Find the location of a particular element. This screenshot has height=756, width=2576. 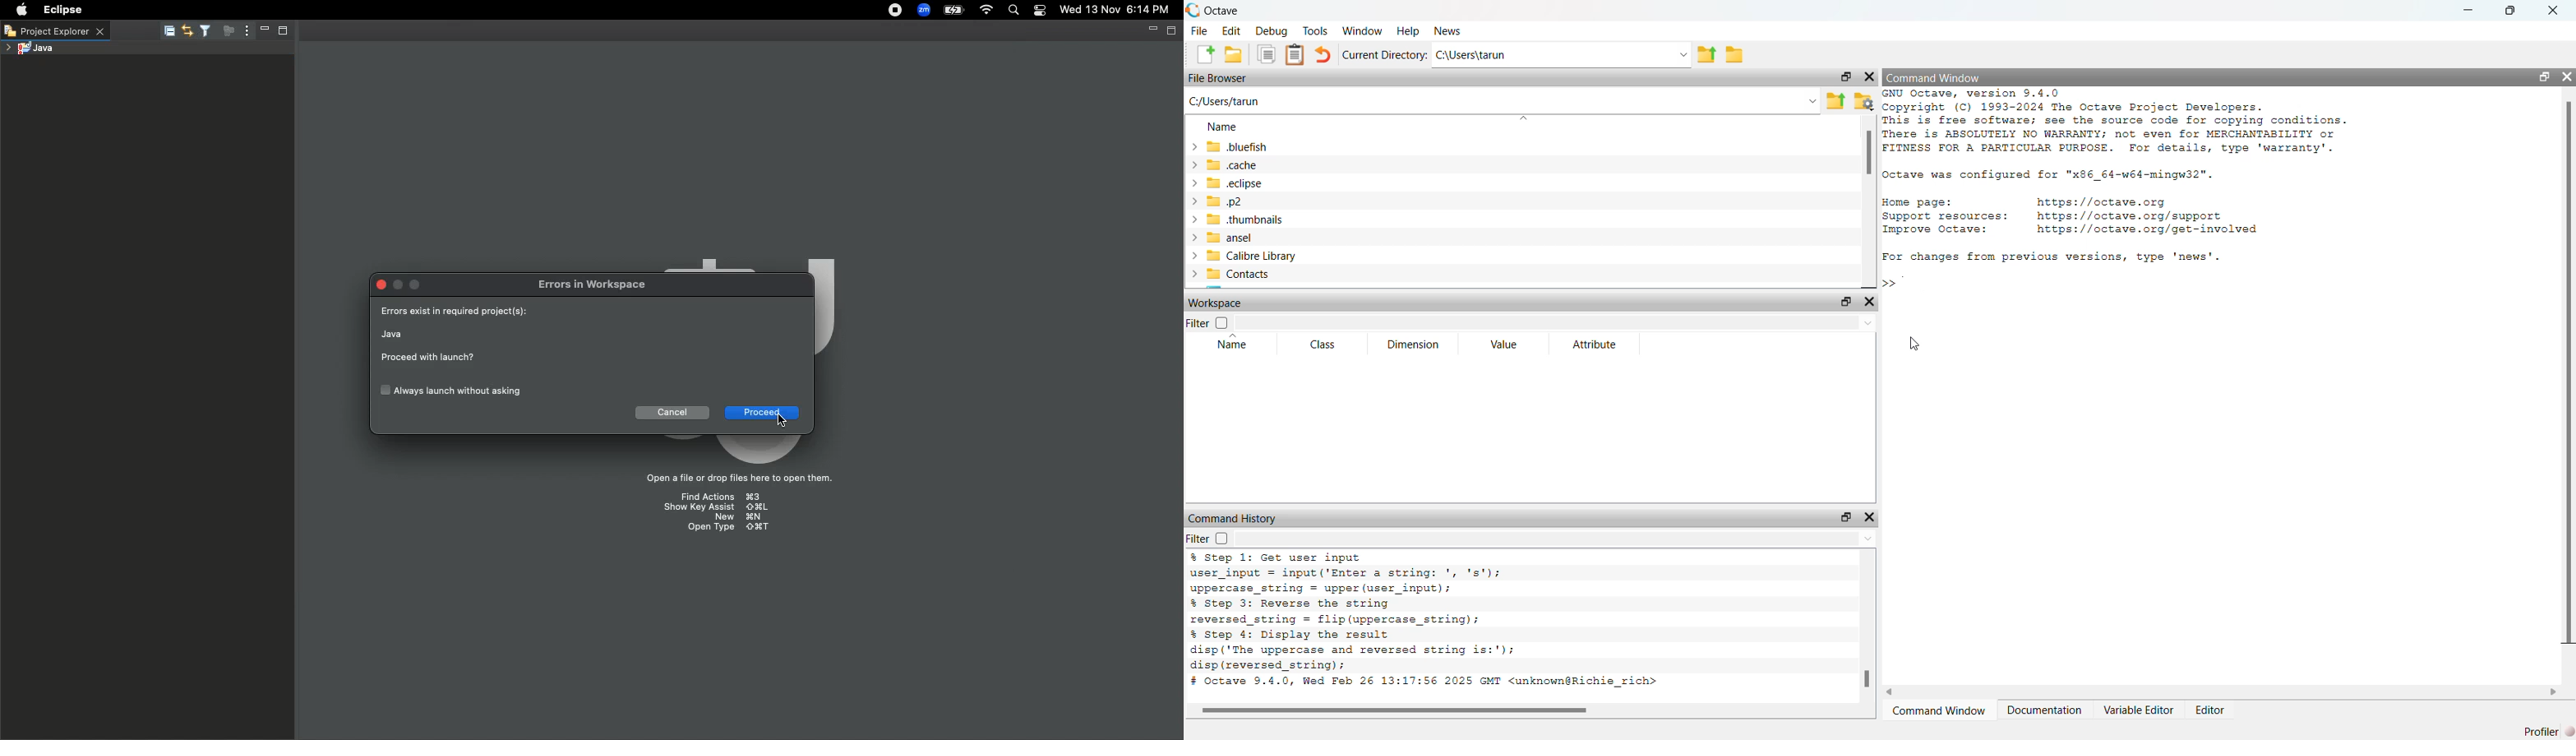

Errors exist in required project(s): is located at coordinates (456, 312).